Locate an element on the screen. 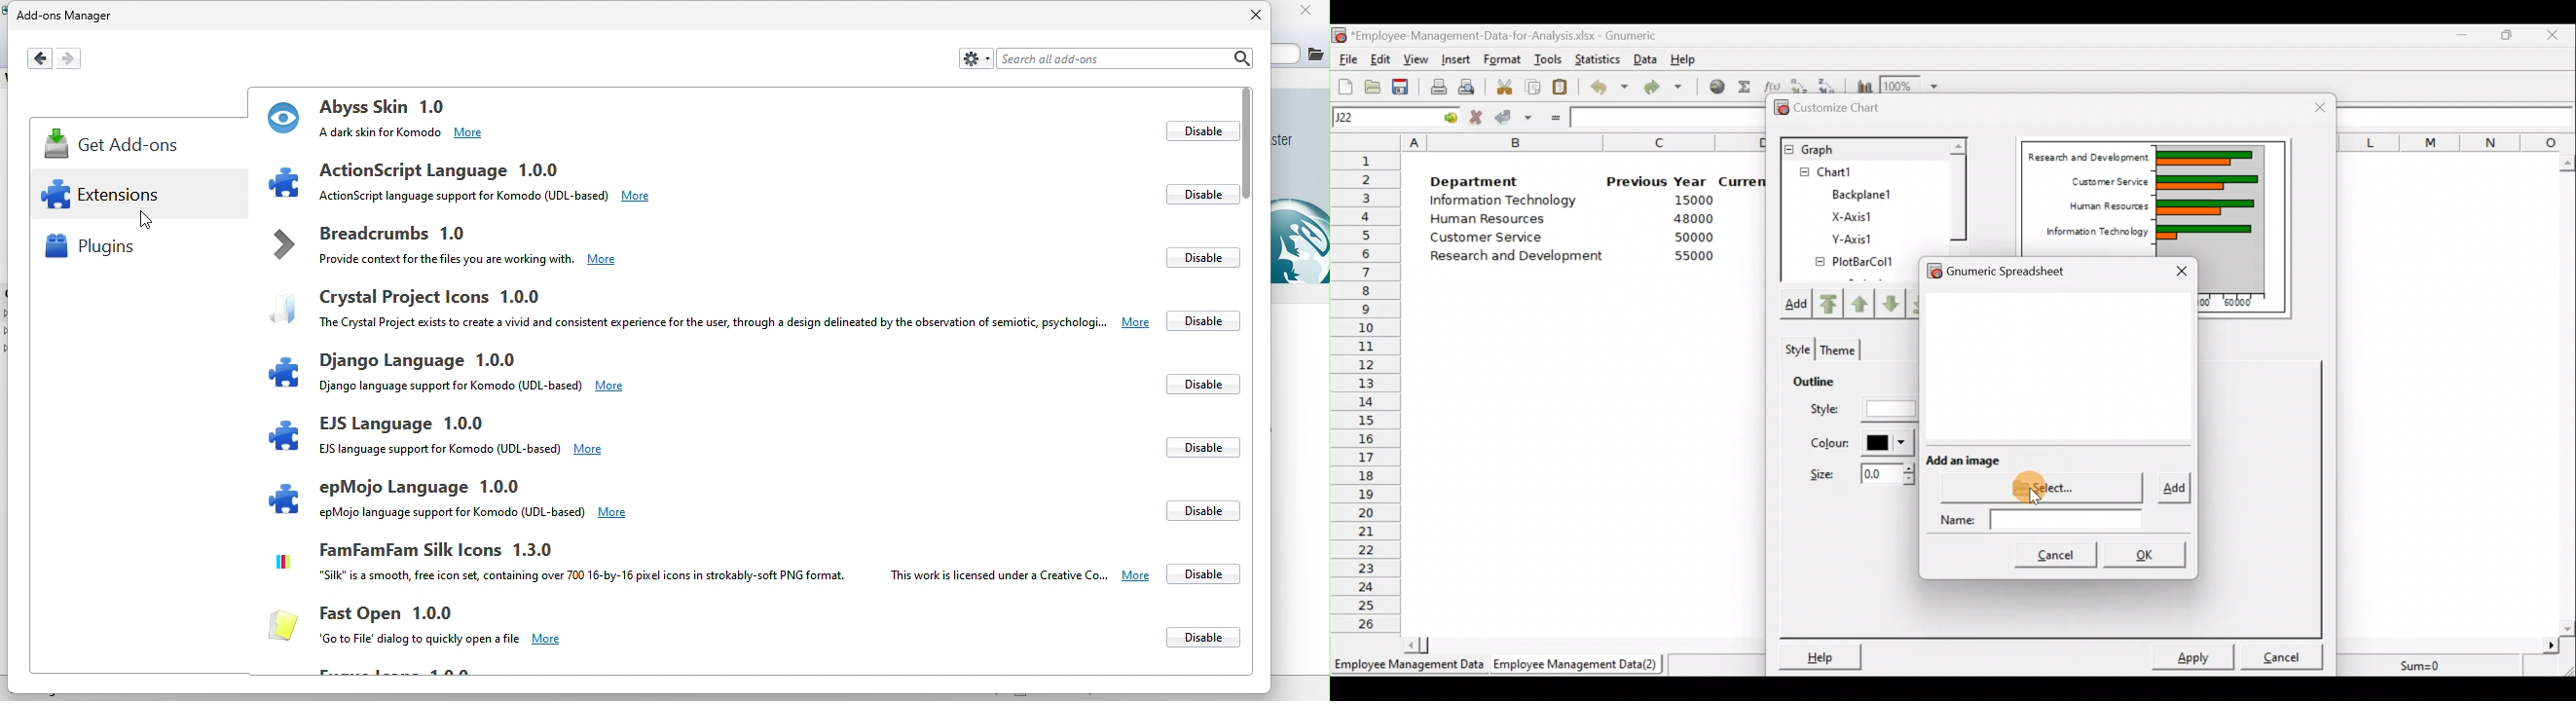 The height and width of the screenshot is (728, 2576). Tools is located at coordinates (1548, 58).